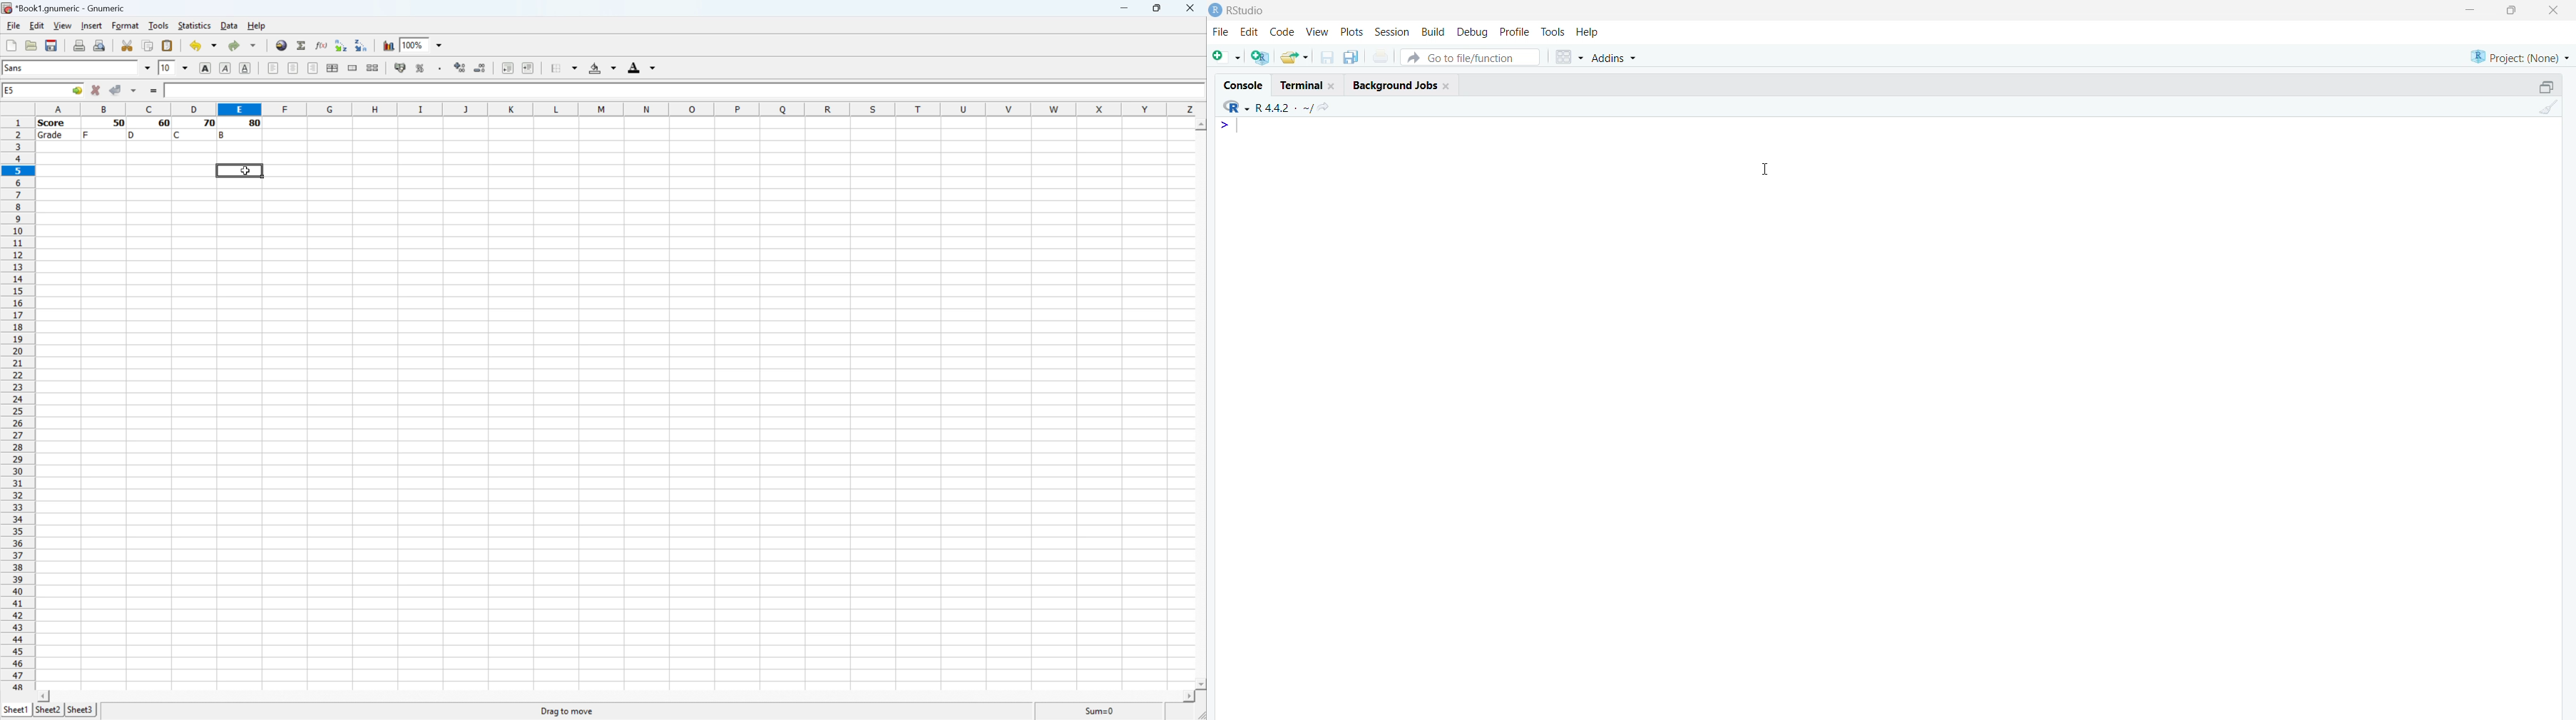 This screenshot has width=2576, height=728. I want to click on project(none), so click(2518, 56).